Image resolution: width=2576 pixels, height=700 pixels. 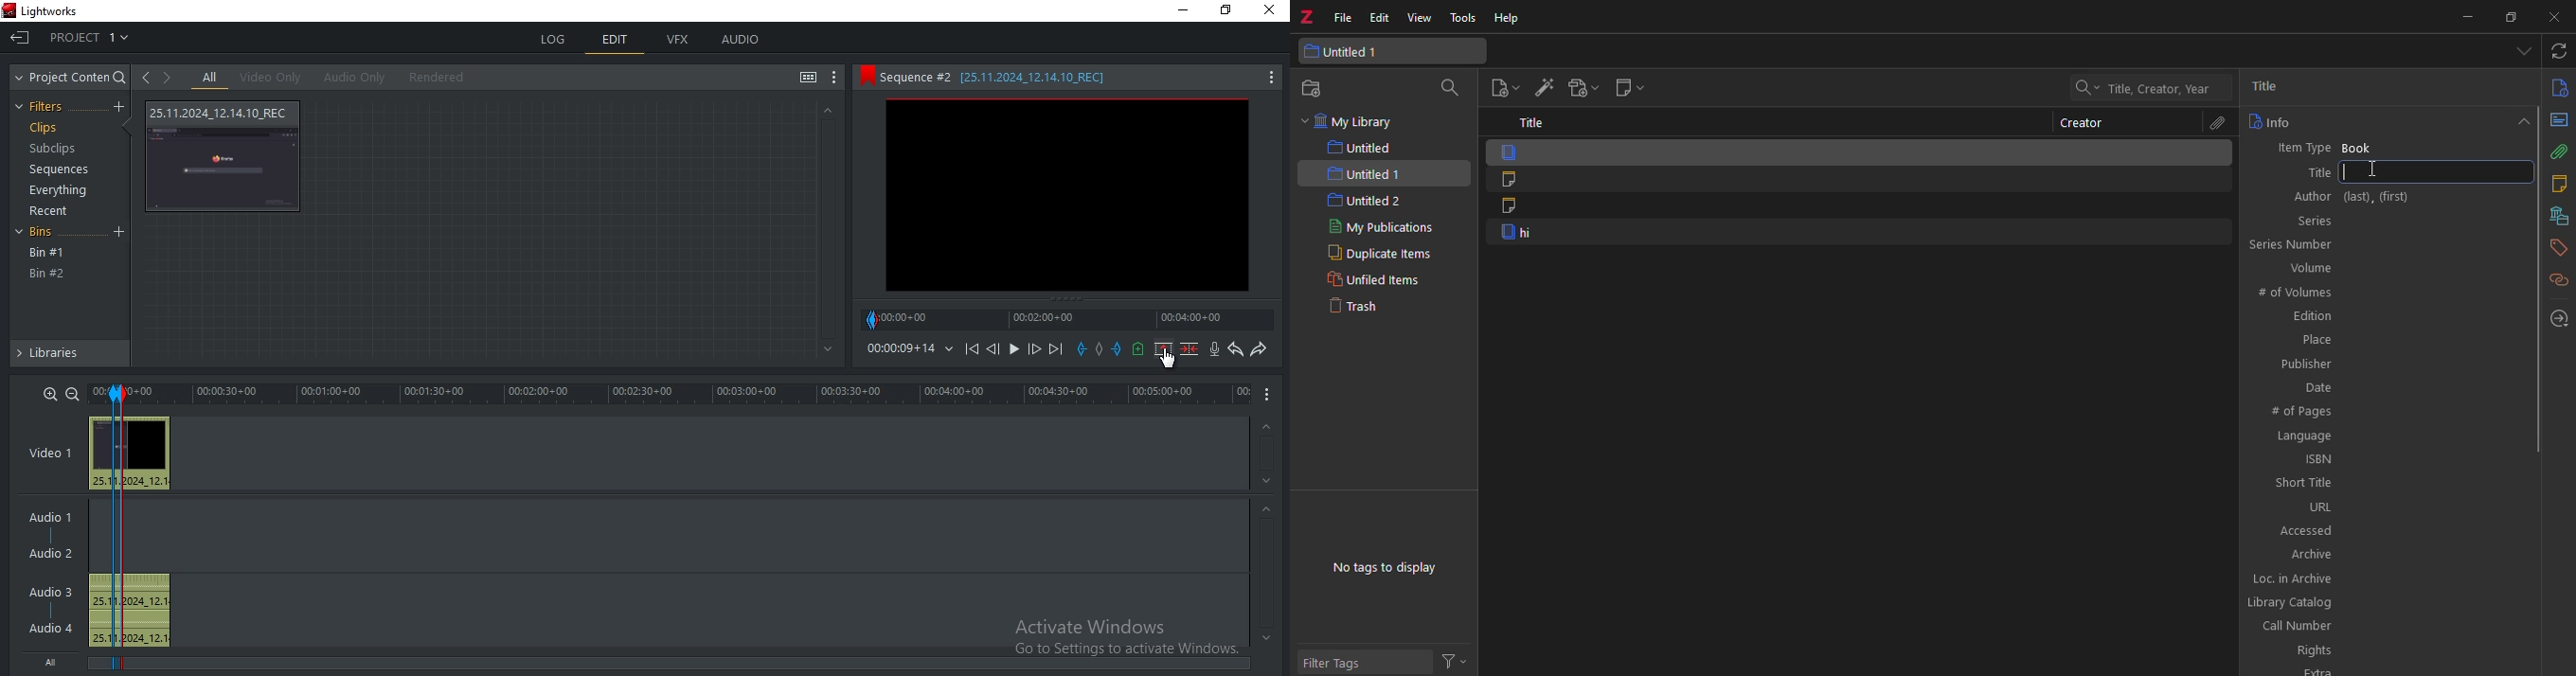 What do you see at coordinates (971, 347) in the screenshot?
I see `playback icons` at bounding box center [971, 347].